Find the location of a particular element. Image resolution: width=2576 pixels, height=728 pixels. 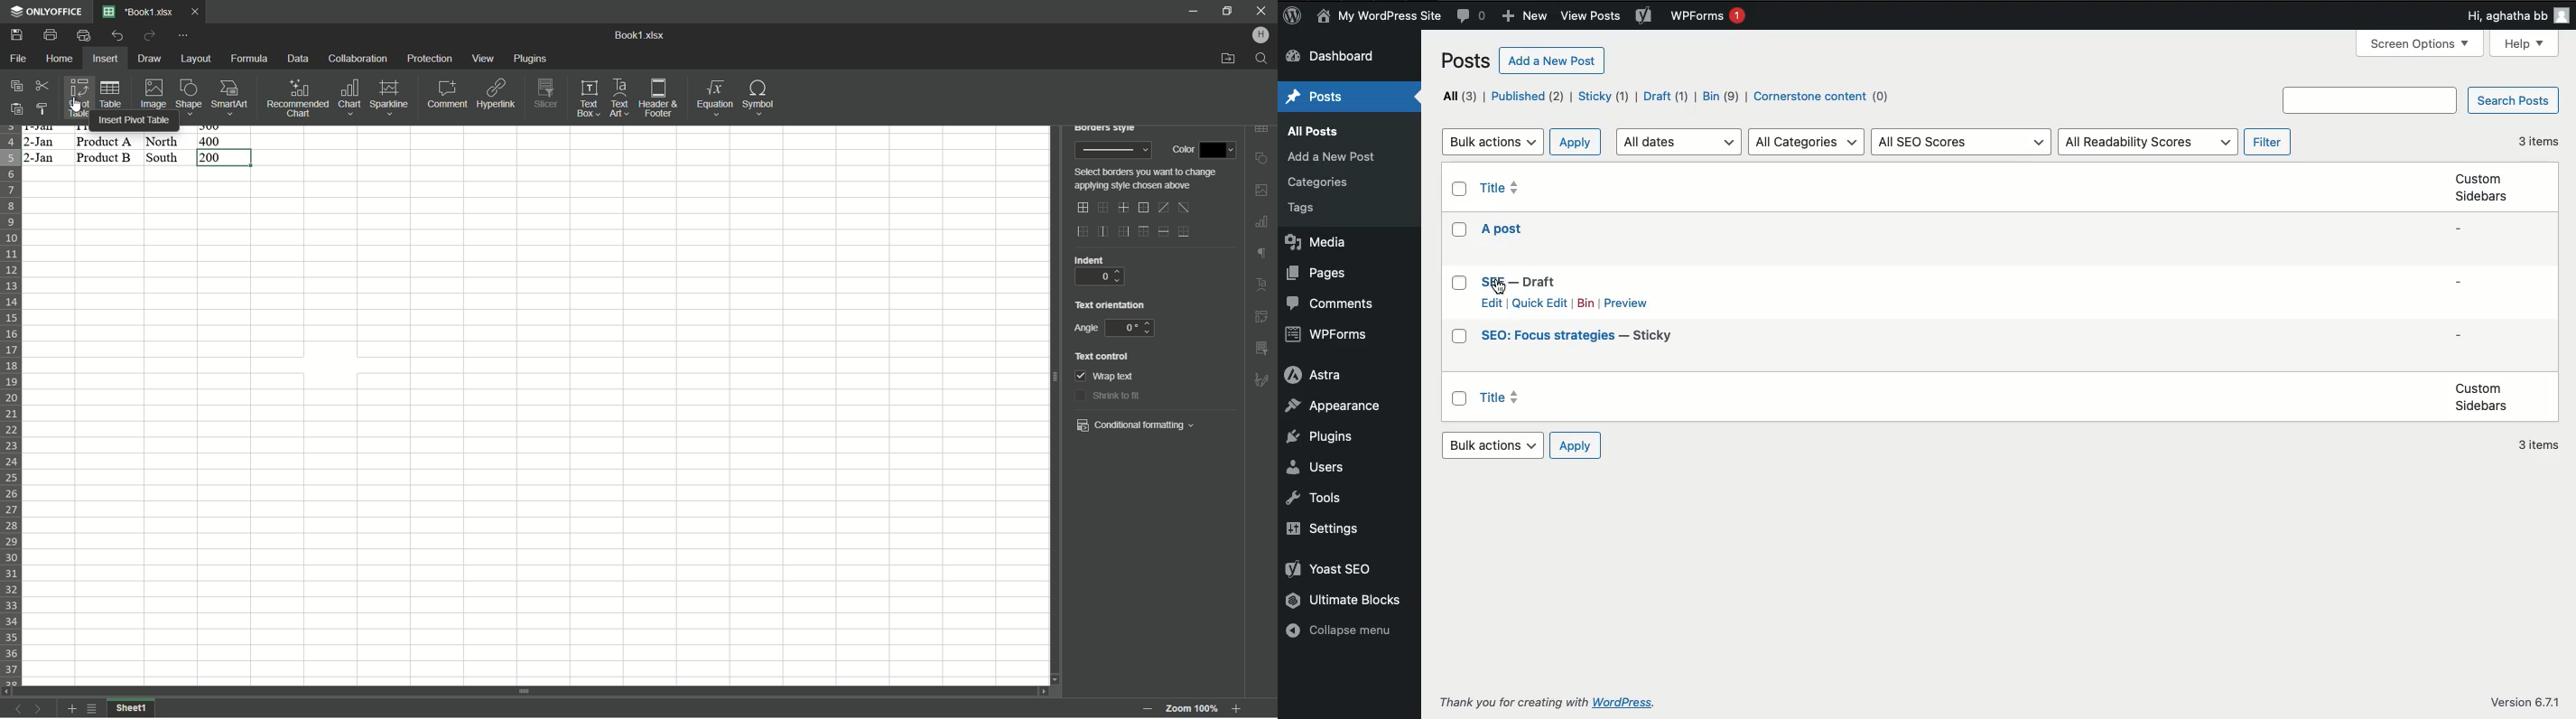

Comment is located at coordinates (445, 94).